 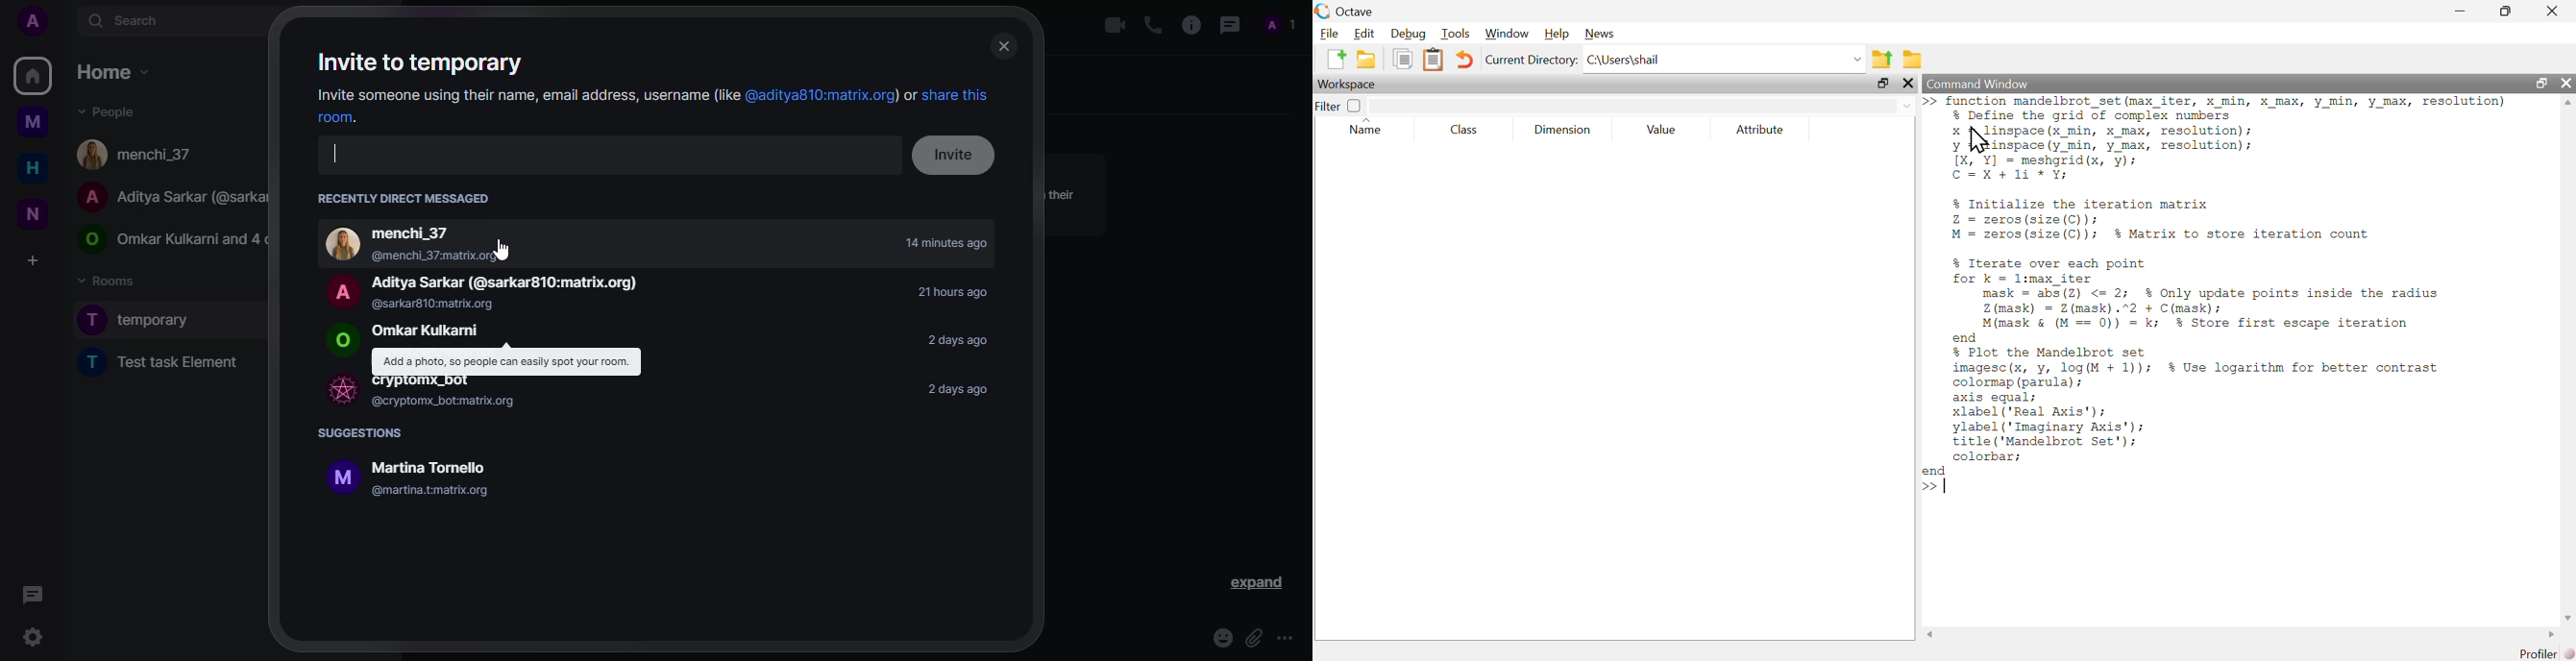 What do you see at coordinates (167, 195) in the screenshot?
I see `PeoPLe` at bounding box center [167, 195].